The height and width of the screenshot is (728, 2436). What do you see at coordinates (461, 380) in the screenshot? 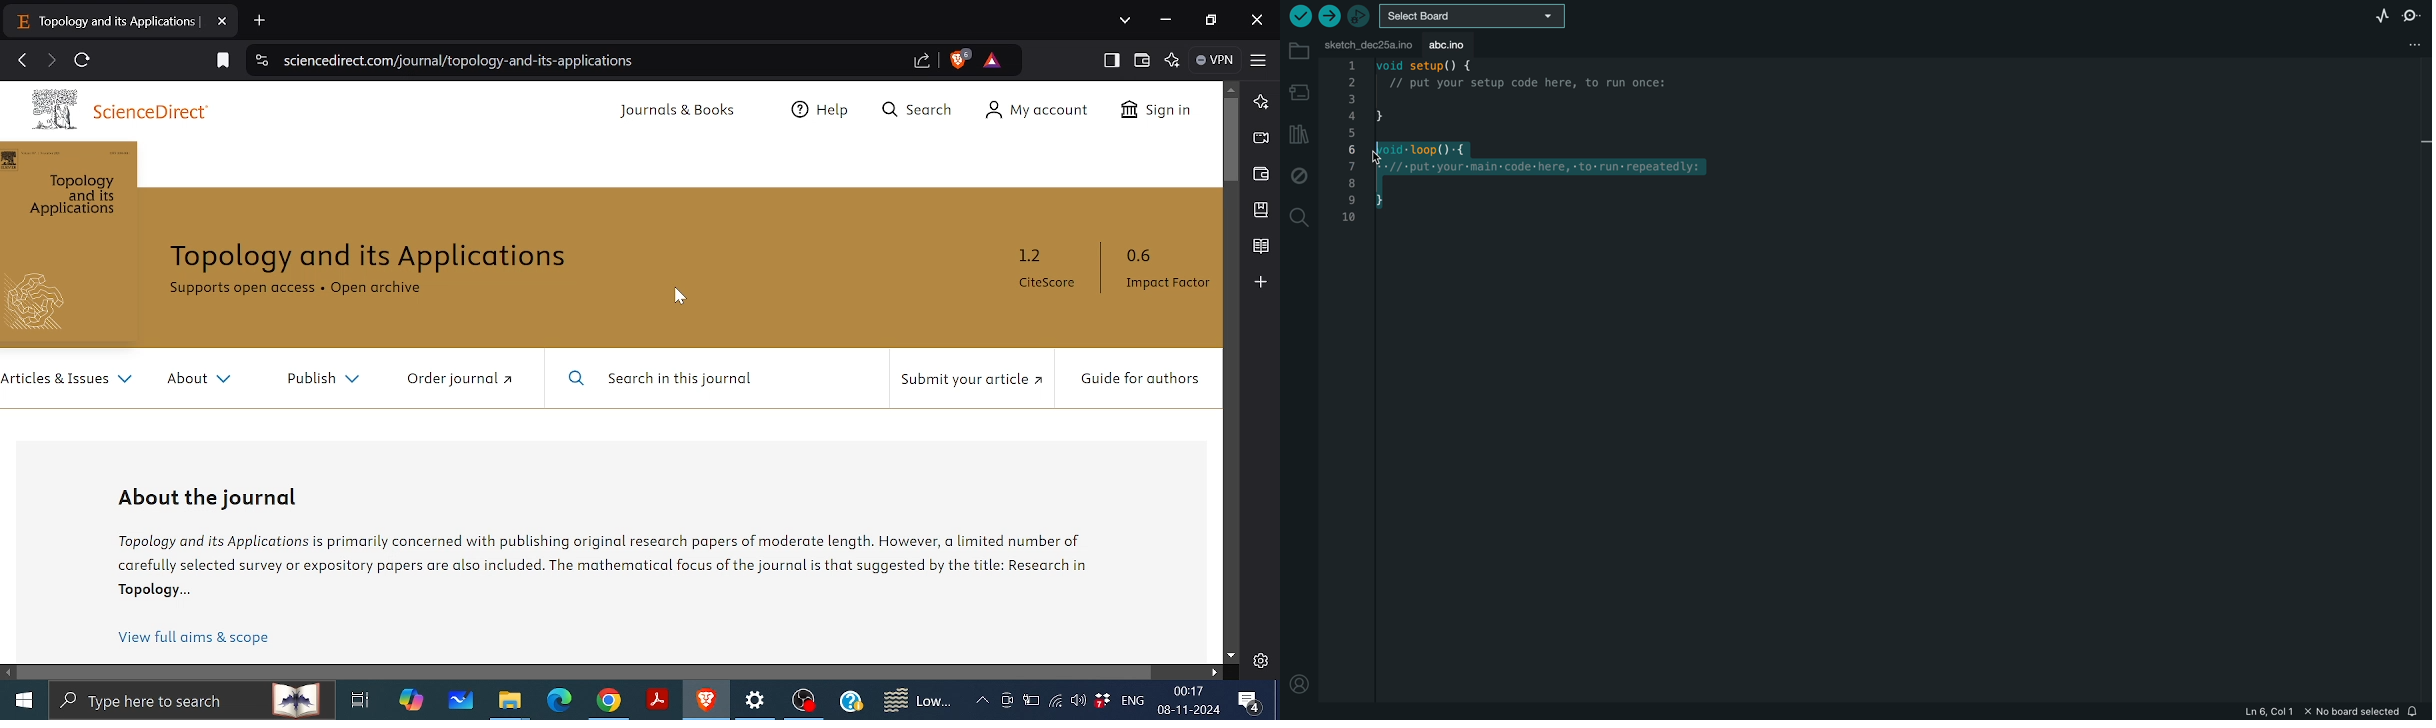
I see `Order journal` at bounding box center [461, 380].